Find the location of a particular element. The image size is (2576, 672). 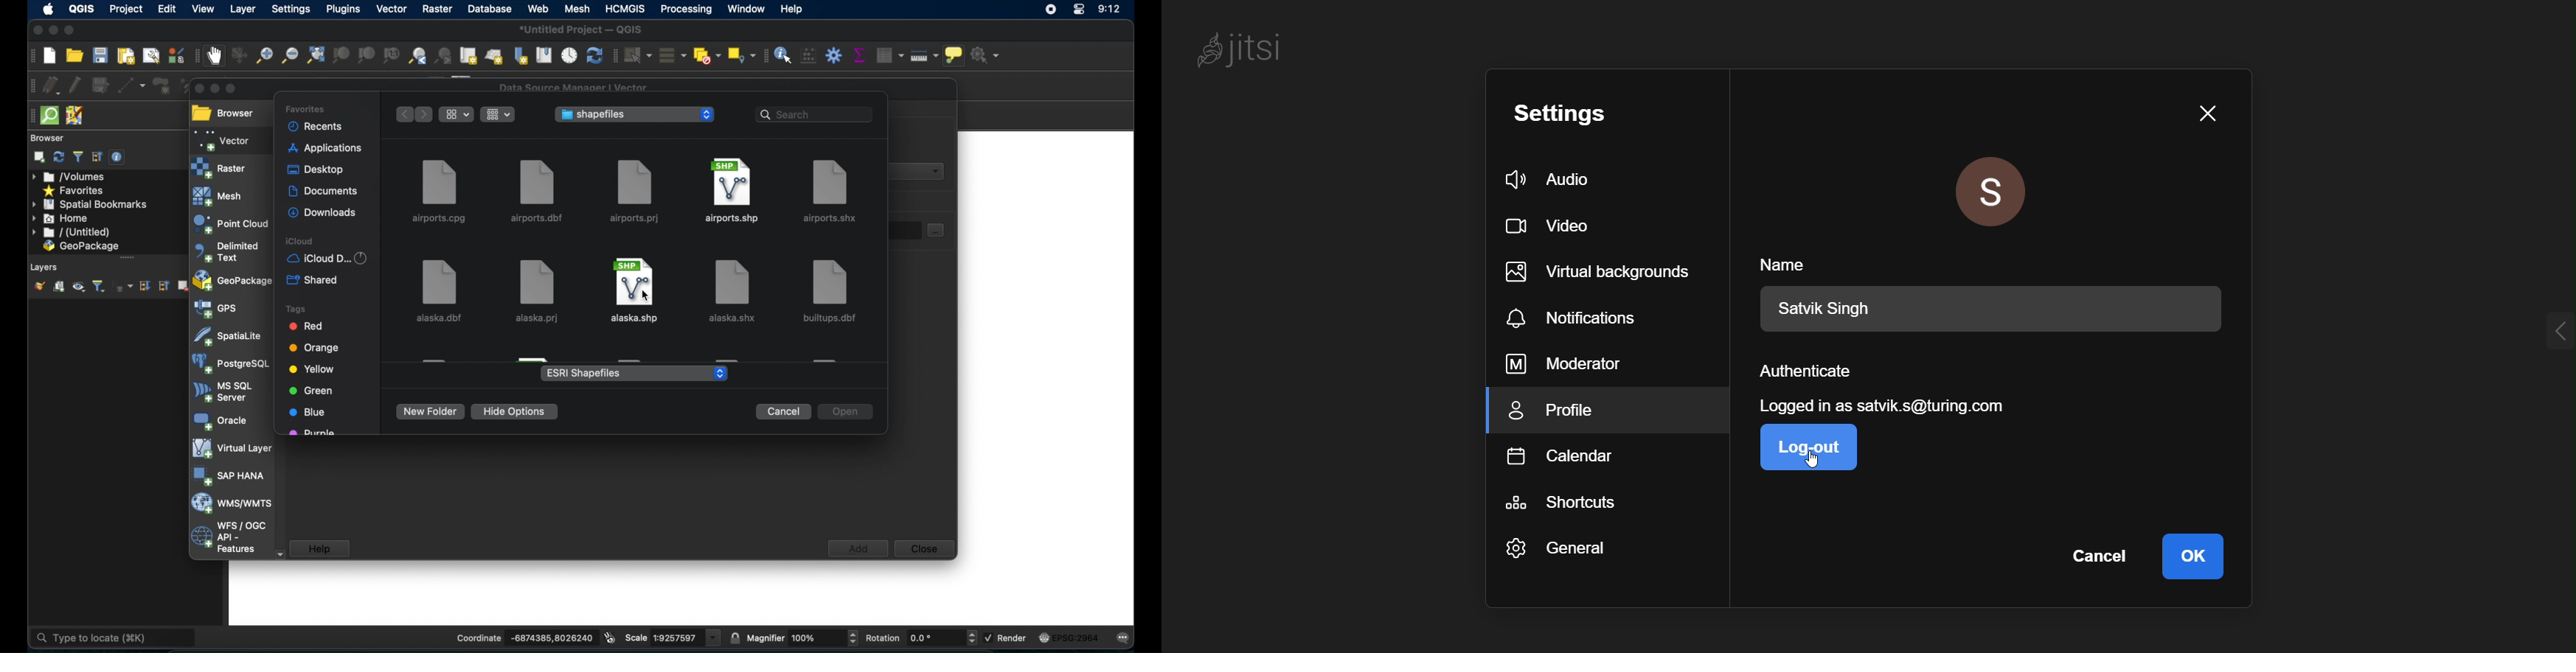

maximize is located at coordinates (71, 30).